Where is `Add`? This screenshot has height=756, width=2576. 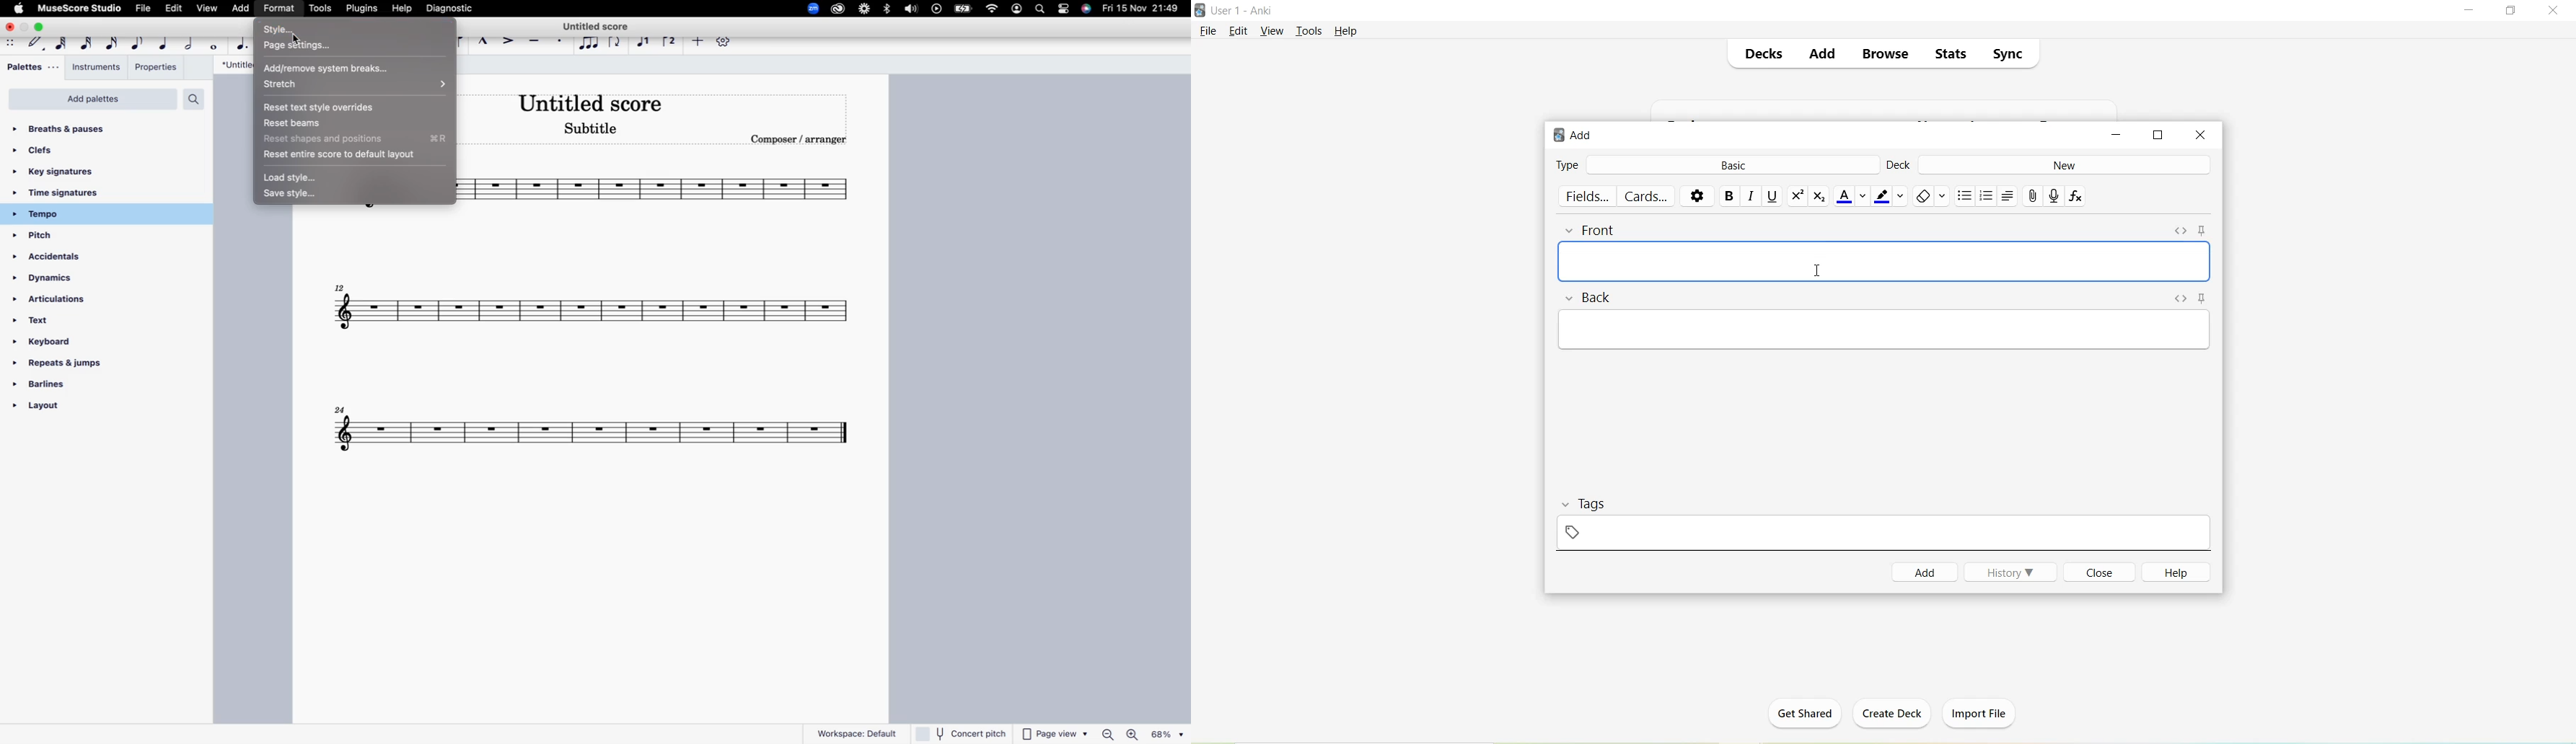 Add is located at coordinates (1578, 136).